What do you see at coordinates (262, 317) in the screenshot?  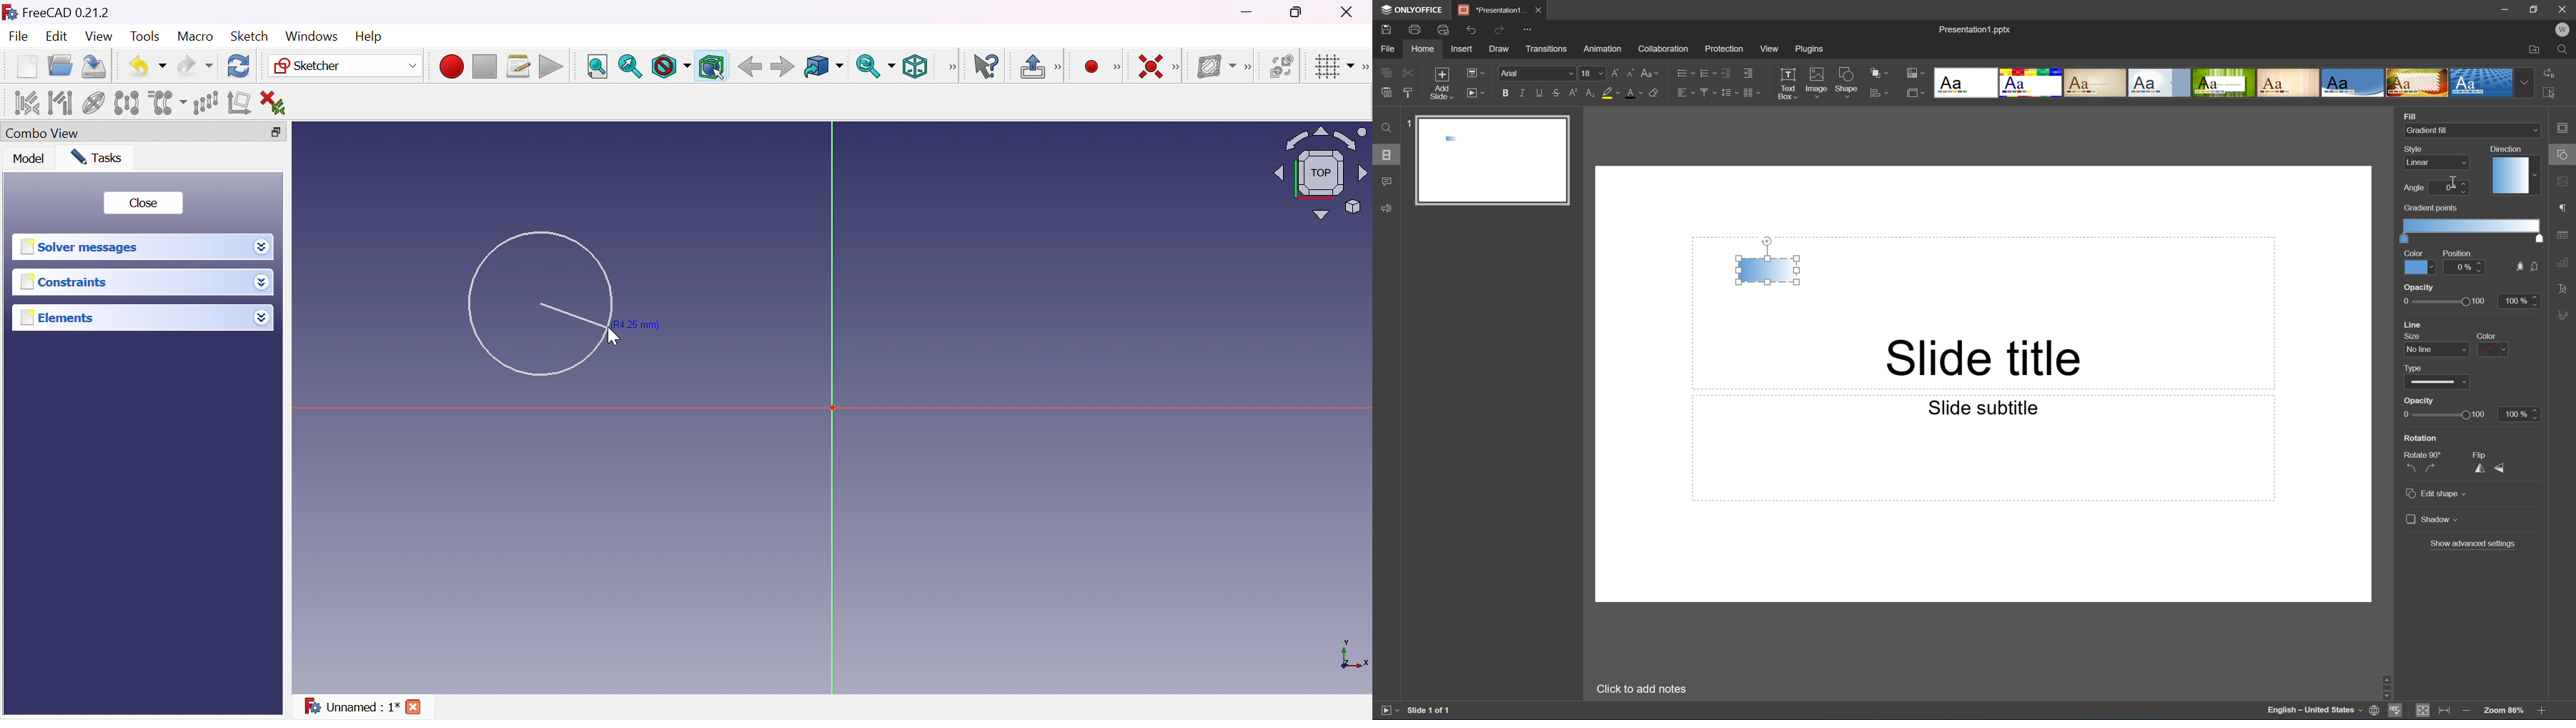 I see `Drop down` at bounding box center [262, 317].